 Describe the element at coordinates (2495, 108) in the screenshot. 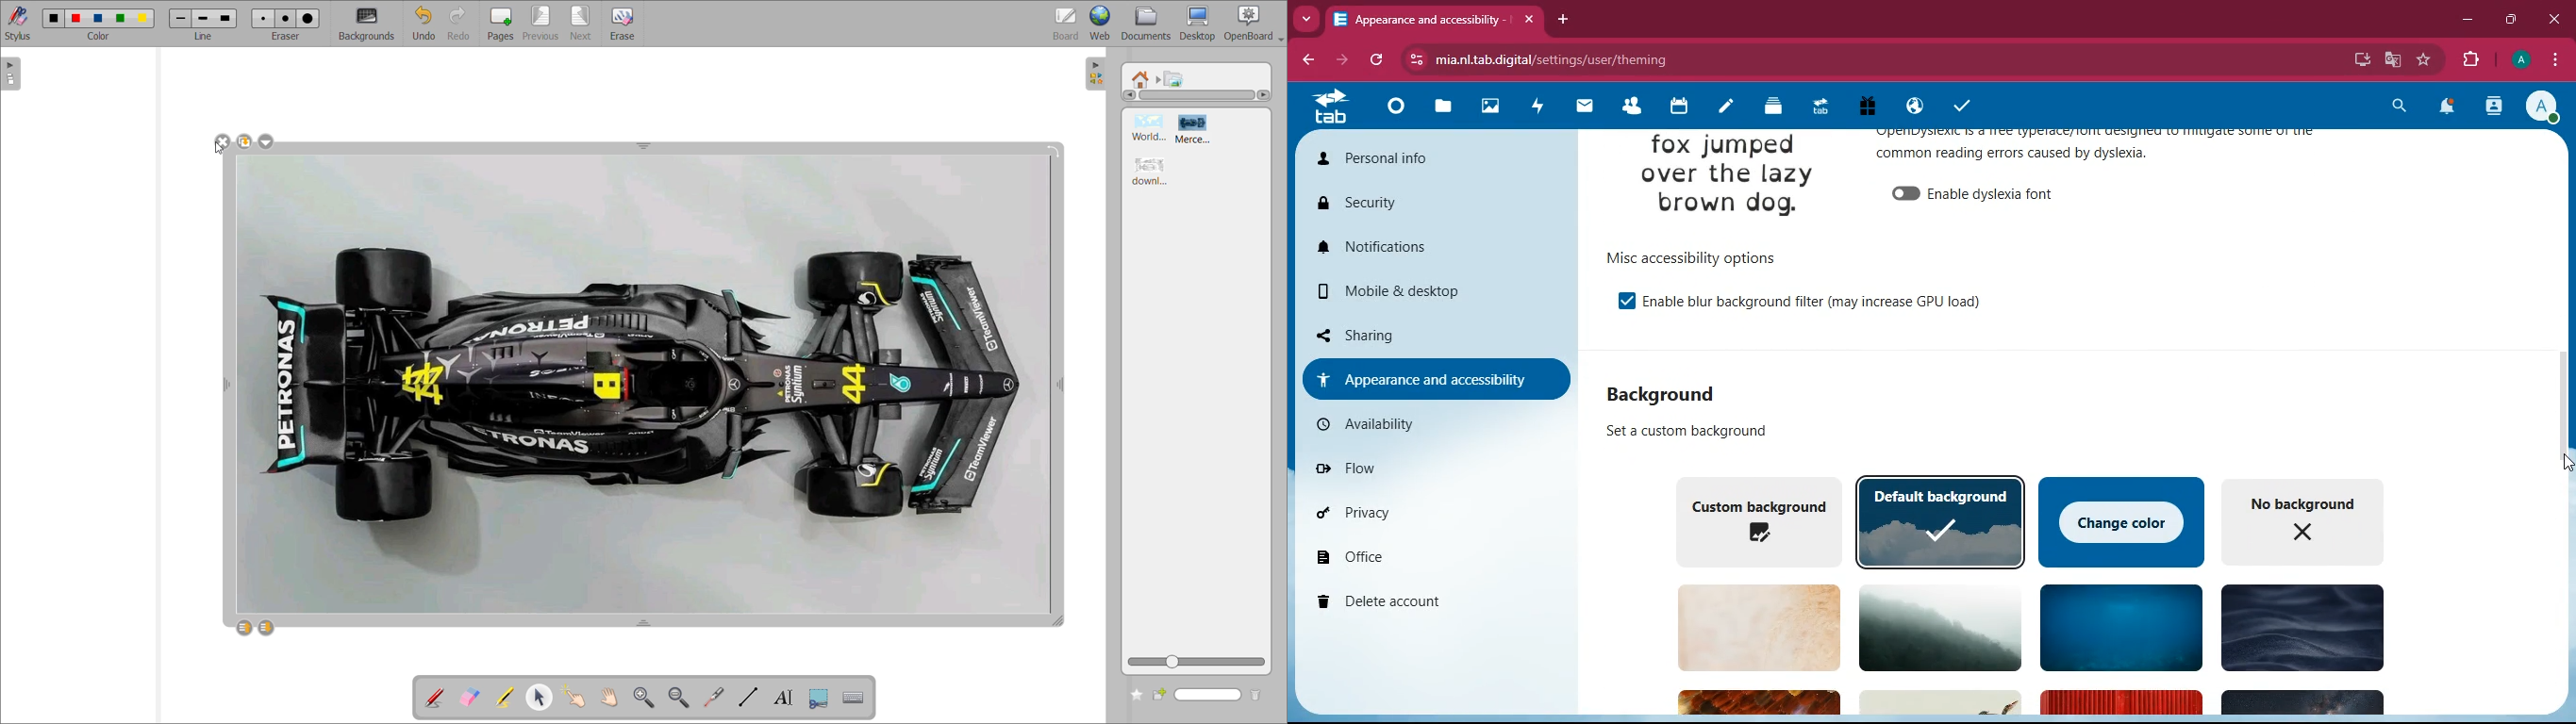

I see `activity` at that location.